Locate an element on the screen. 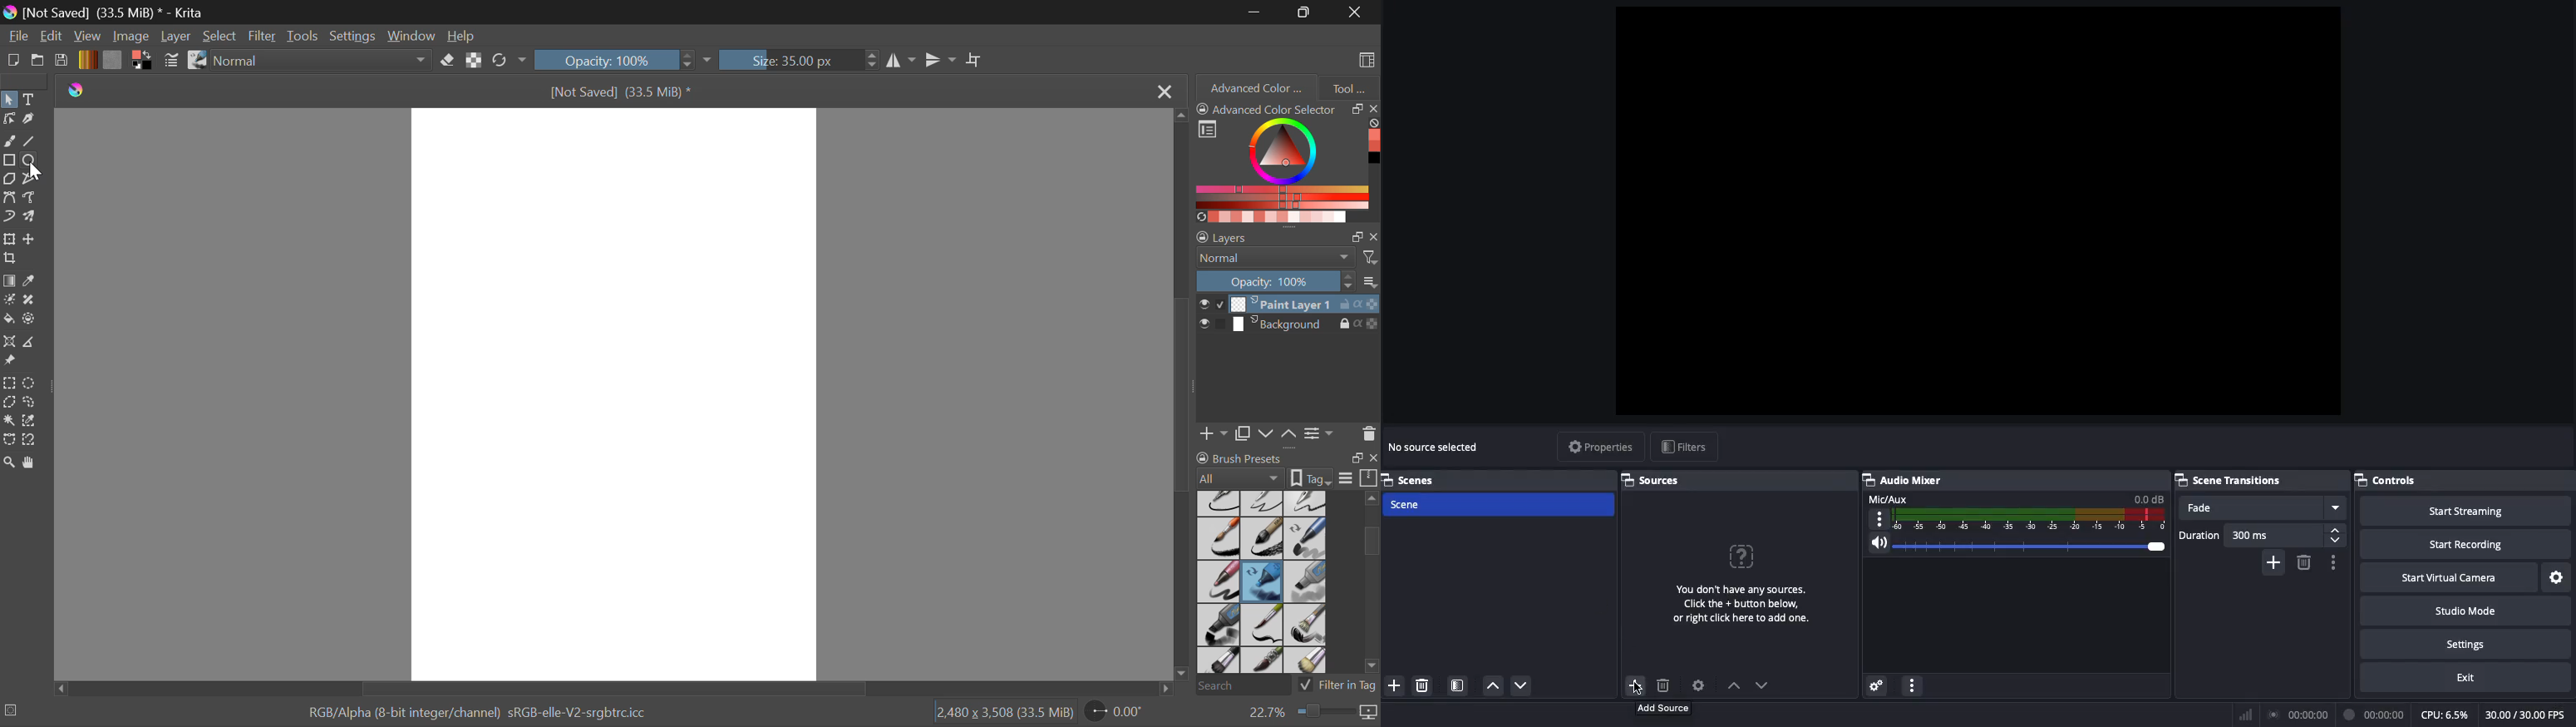 The height and width of the screenshot is (728, 2576).  is located at coordinates (53, 37).